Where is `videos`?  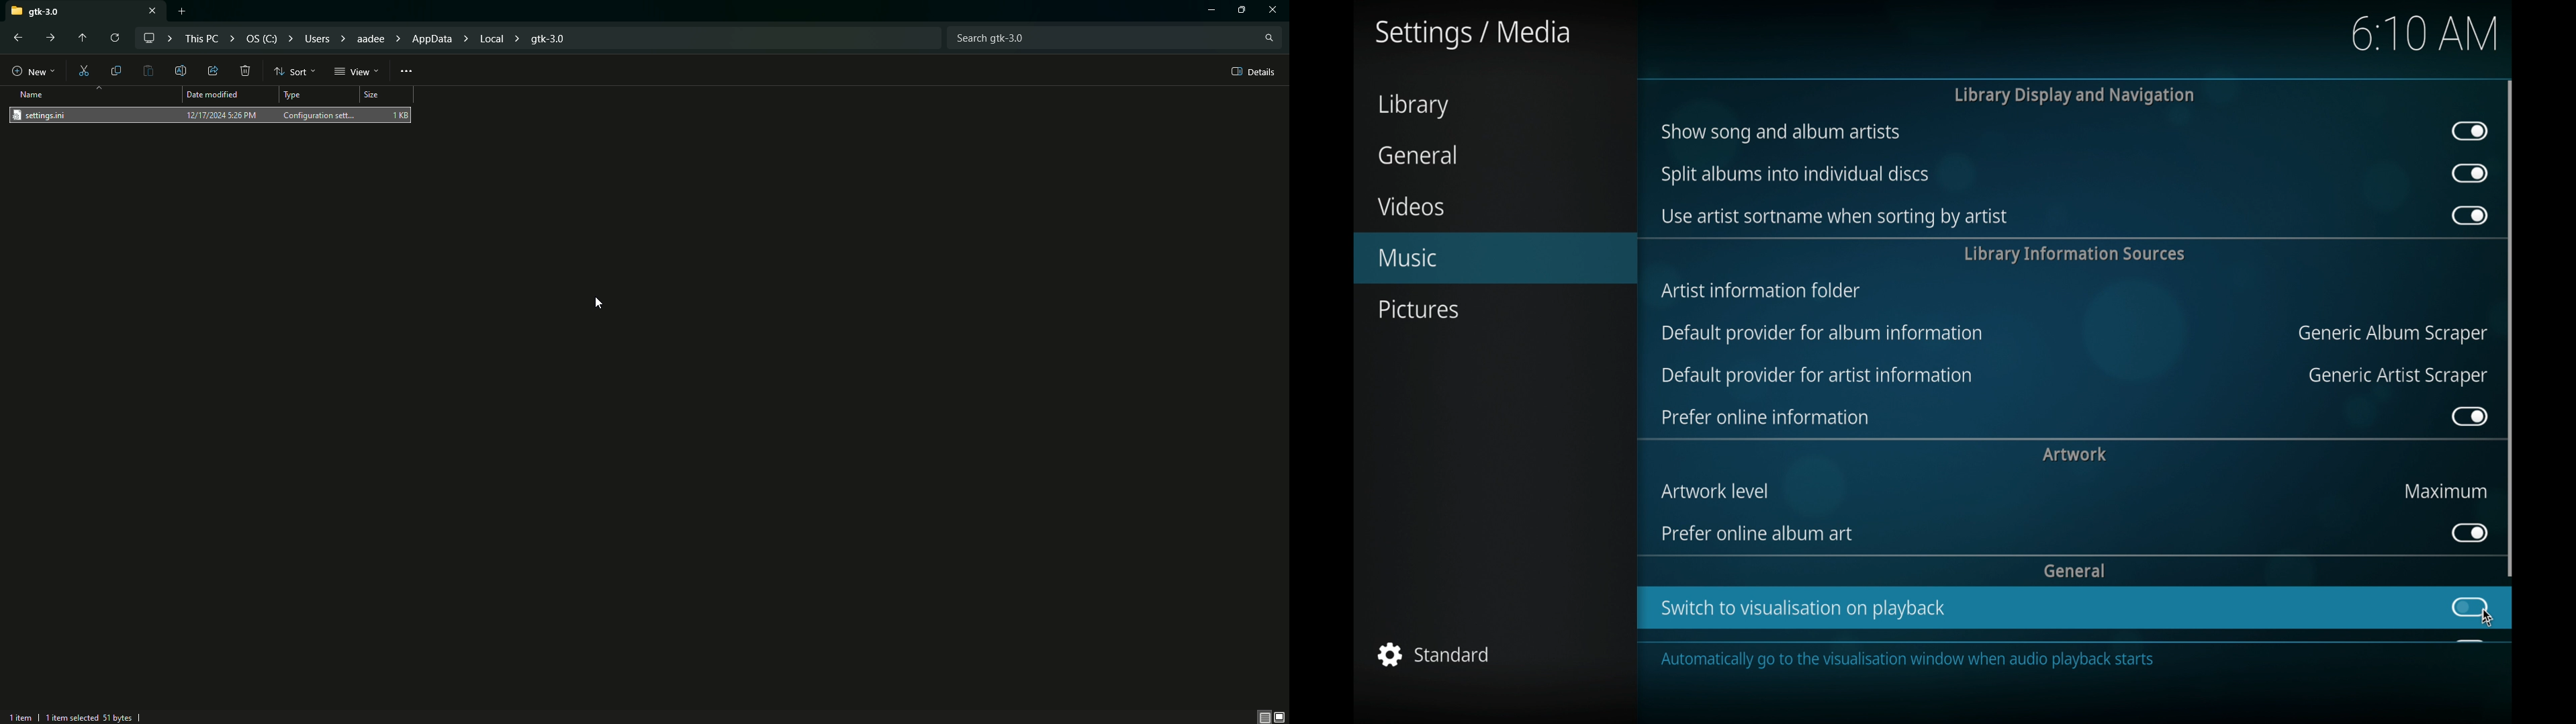
videos is located at coordinates (1410, 206).